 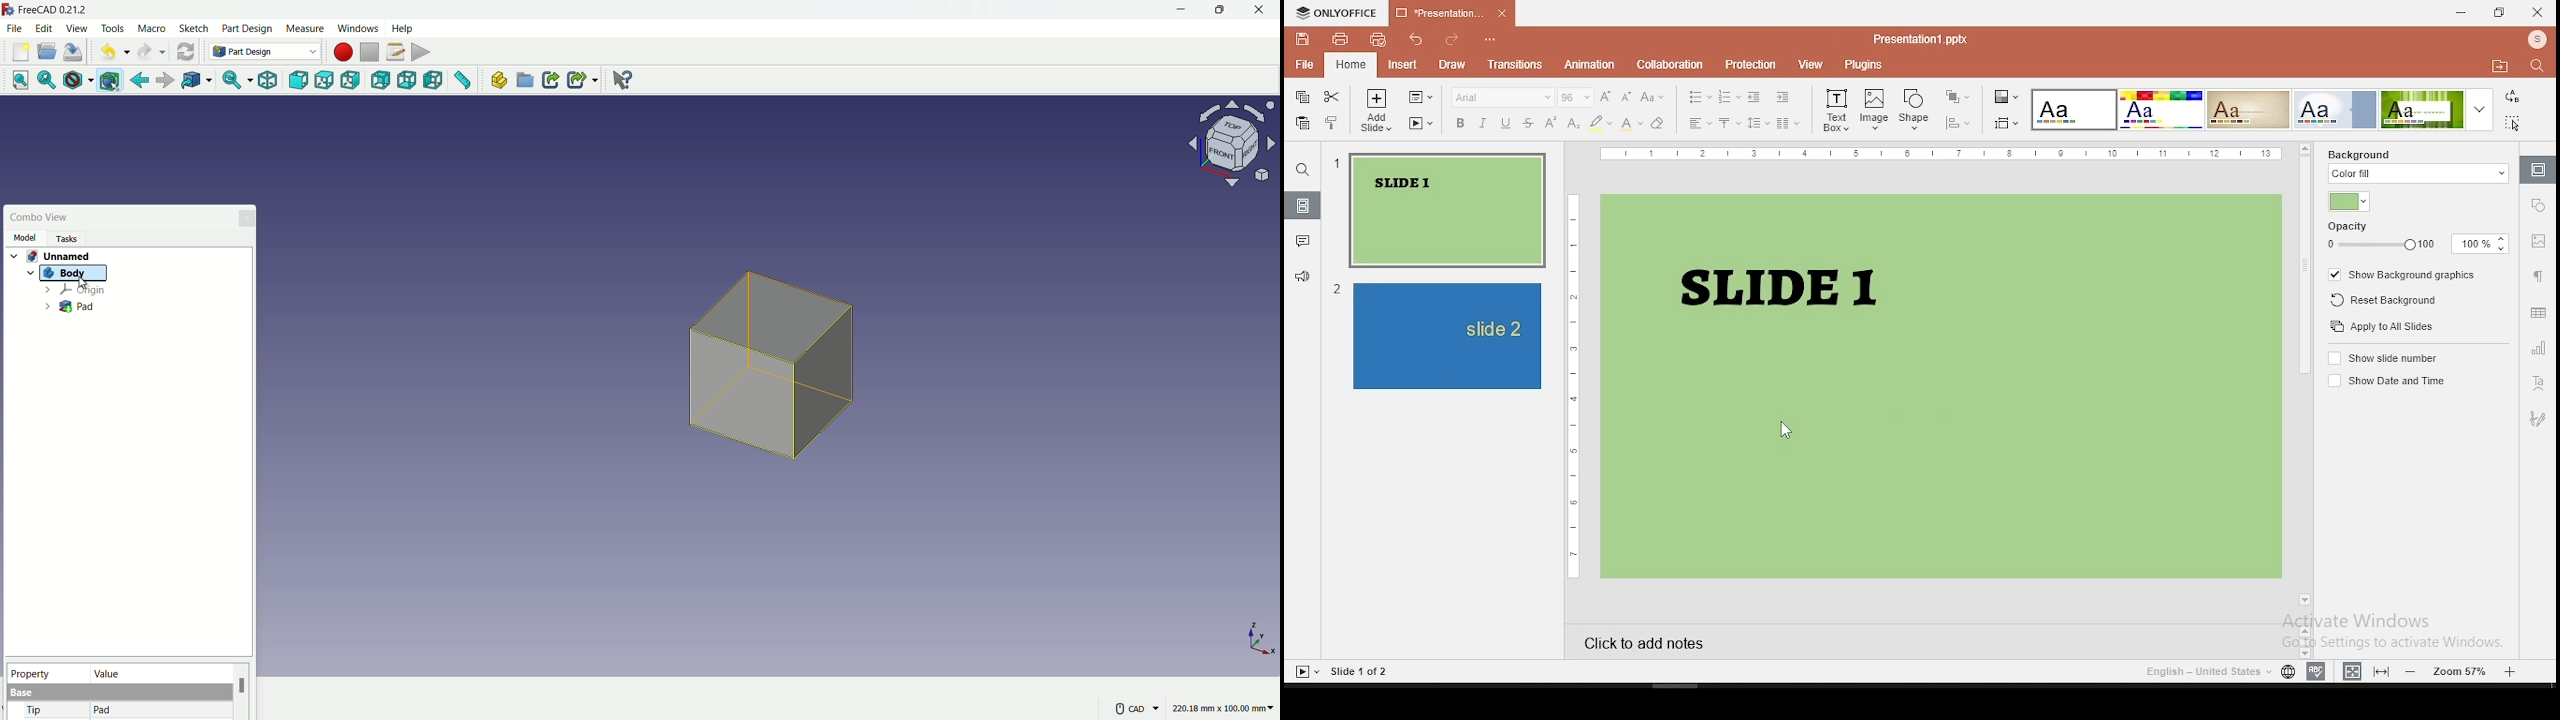 What do you see at coordinates (2498, 13) in the screenshot?
I see `restore` at bounding box center [2498, 13].